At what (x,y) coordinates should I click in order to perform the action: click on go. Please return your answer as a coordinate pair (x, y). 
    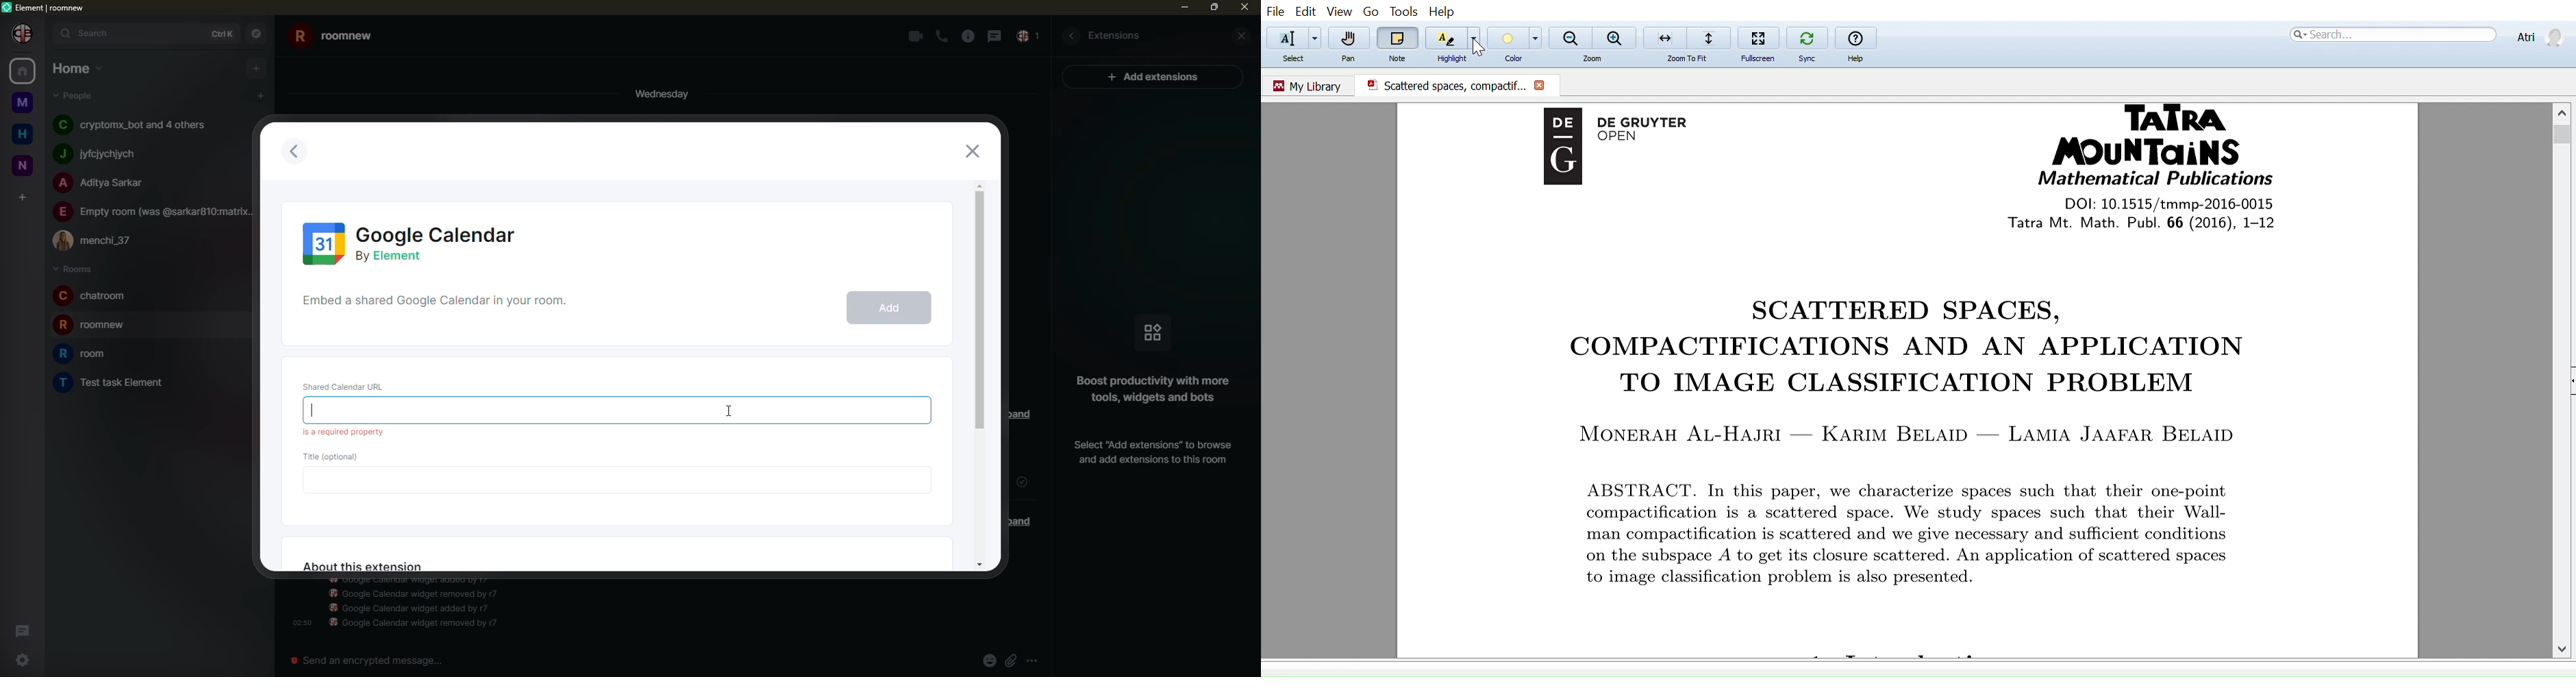
    Looking at the image, I should click on (1371, 12).